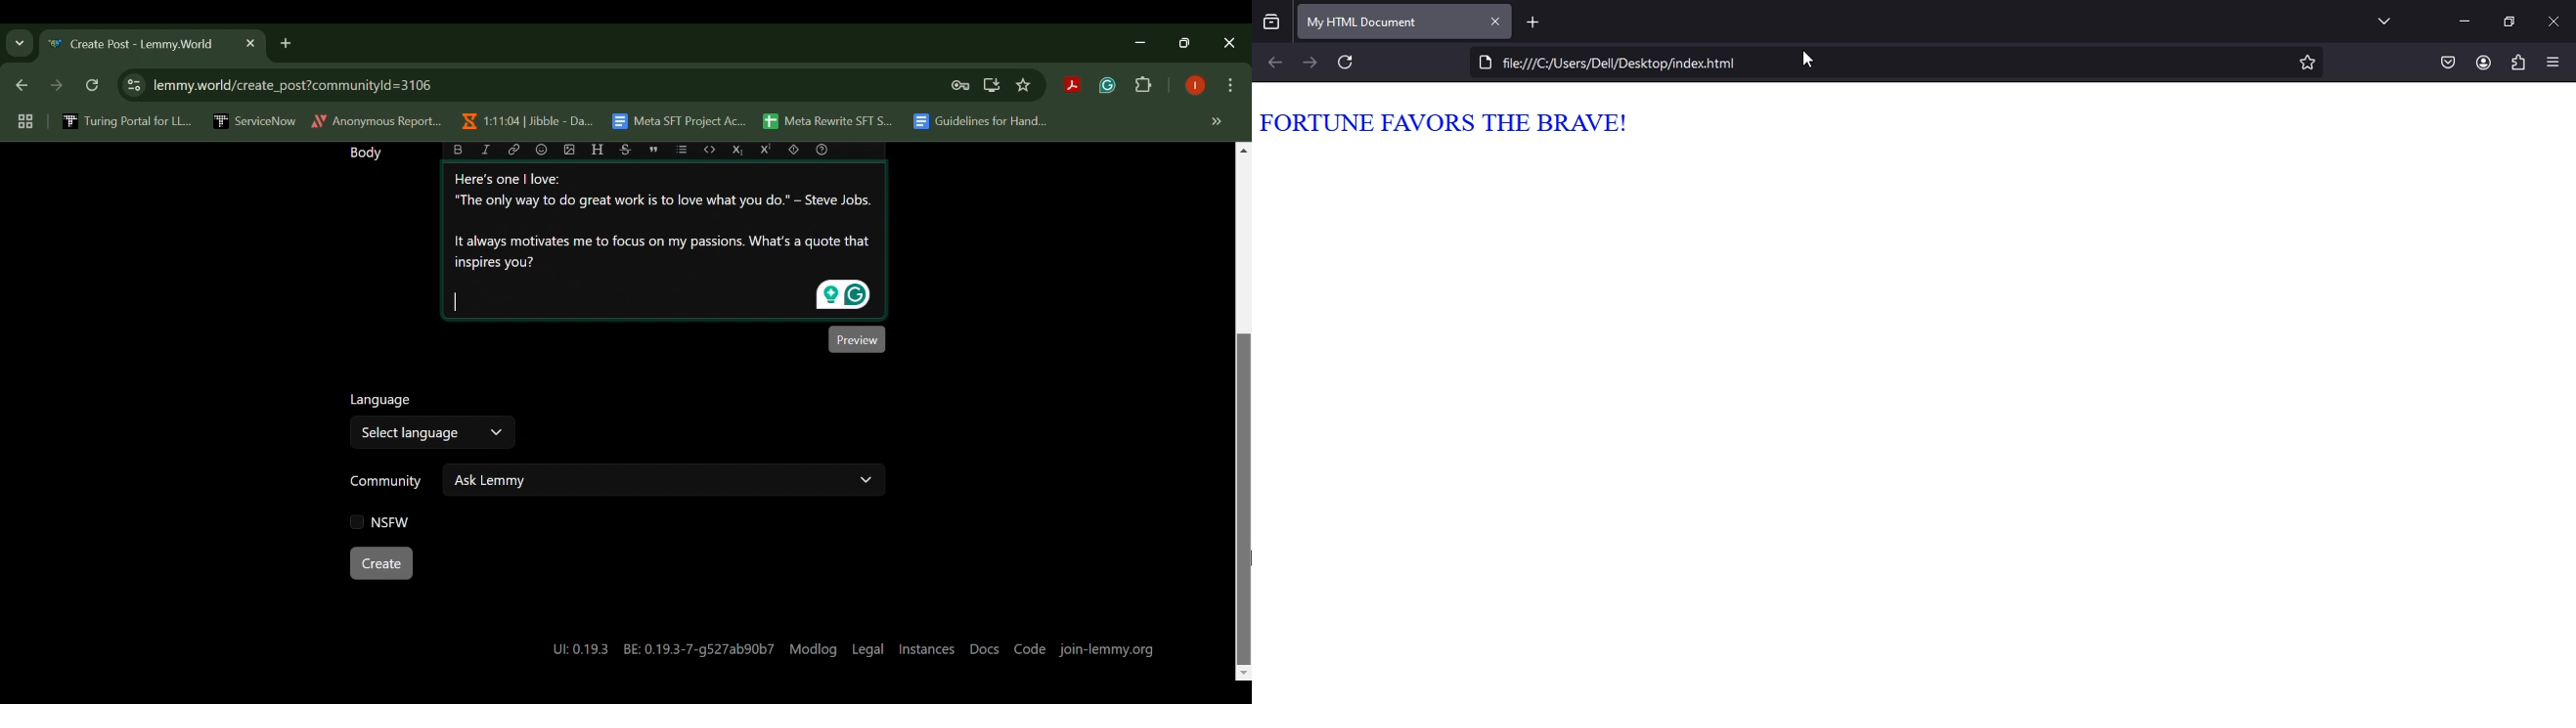 The image size is (2576, 728). What do you see at coordinates (1230, 43) in the screenshot?
I see `Close Window` at bounding box center [1230, 43].